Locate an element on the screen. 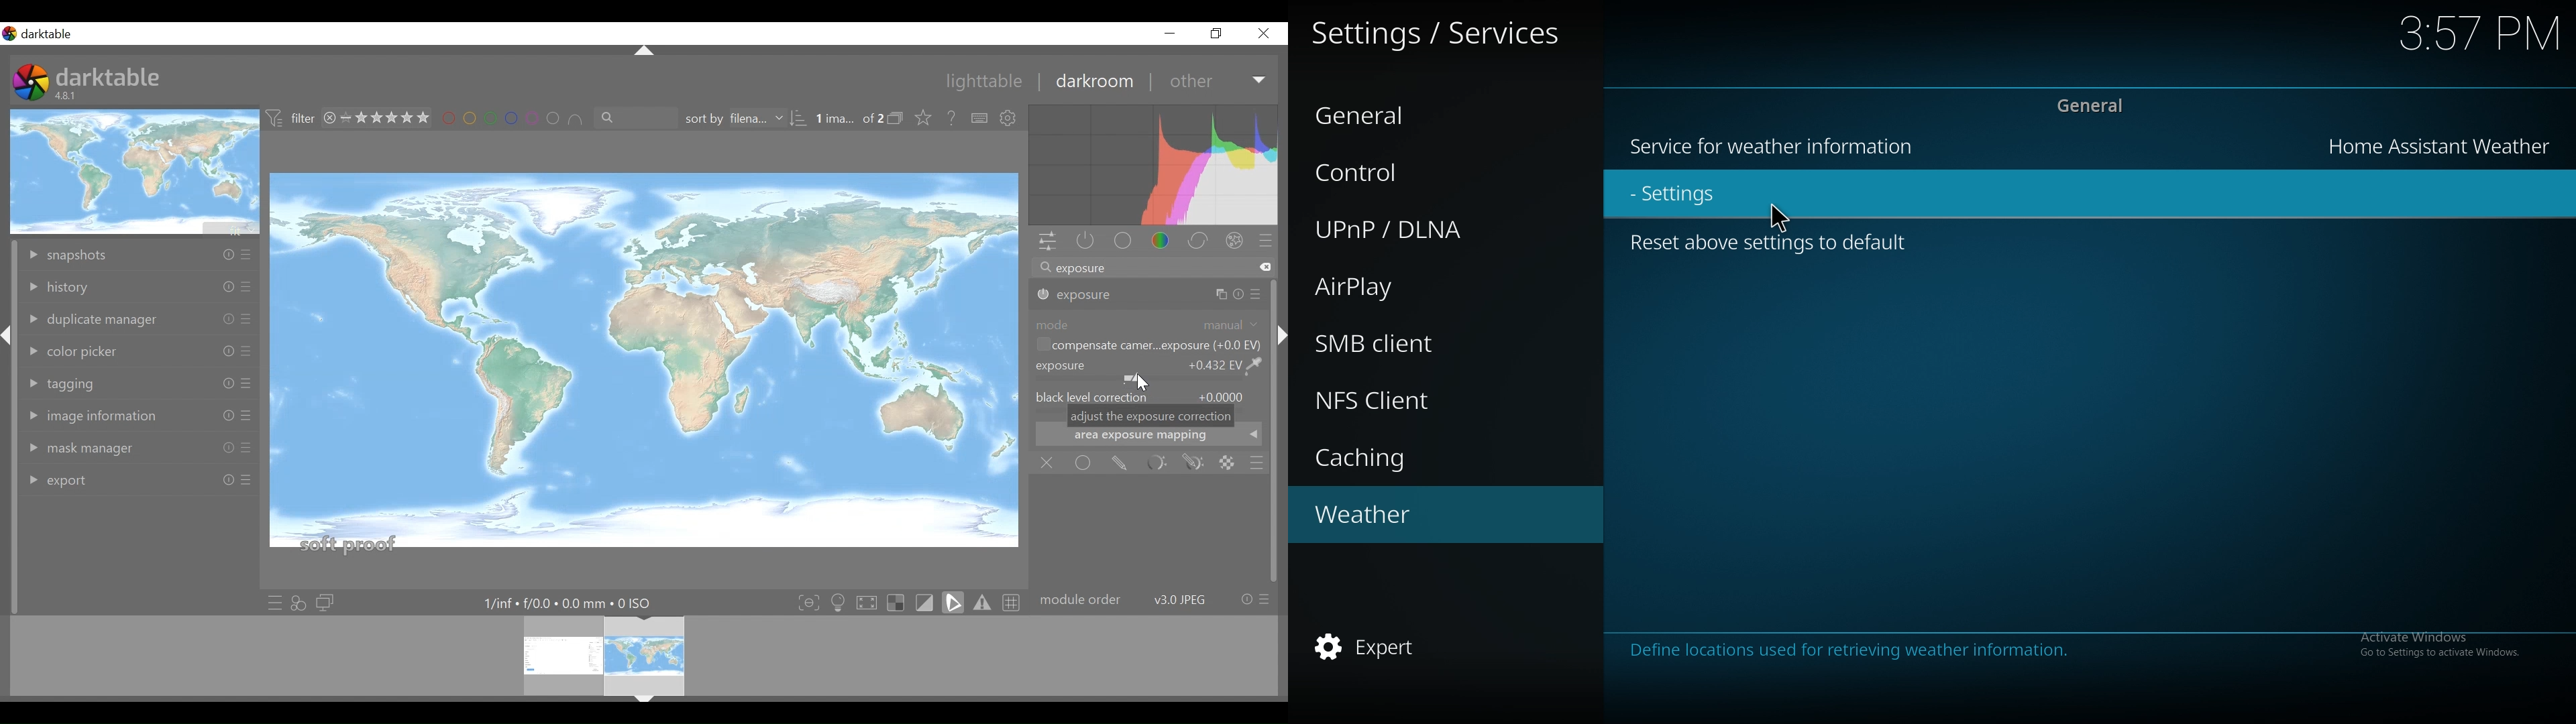  filter by text is located at coordinates (629, 119).